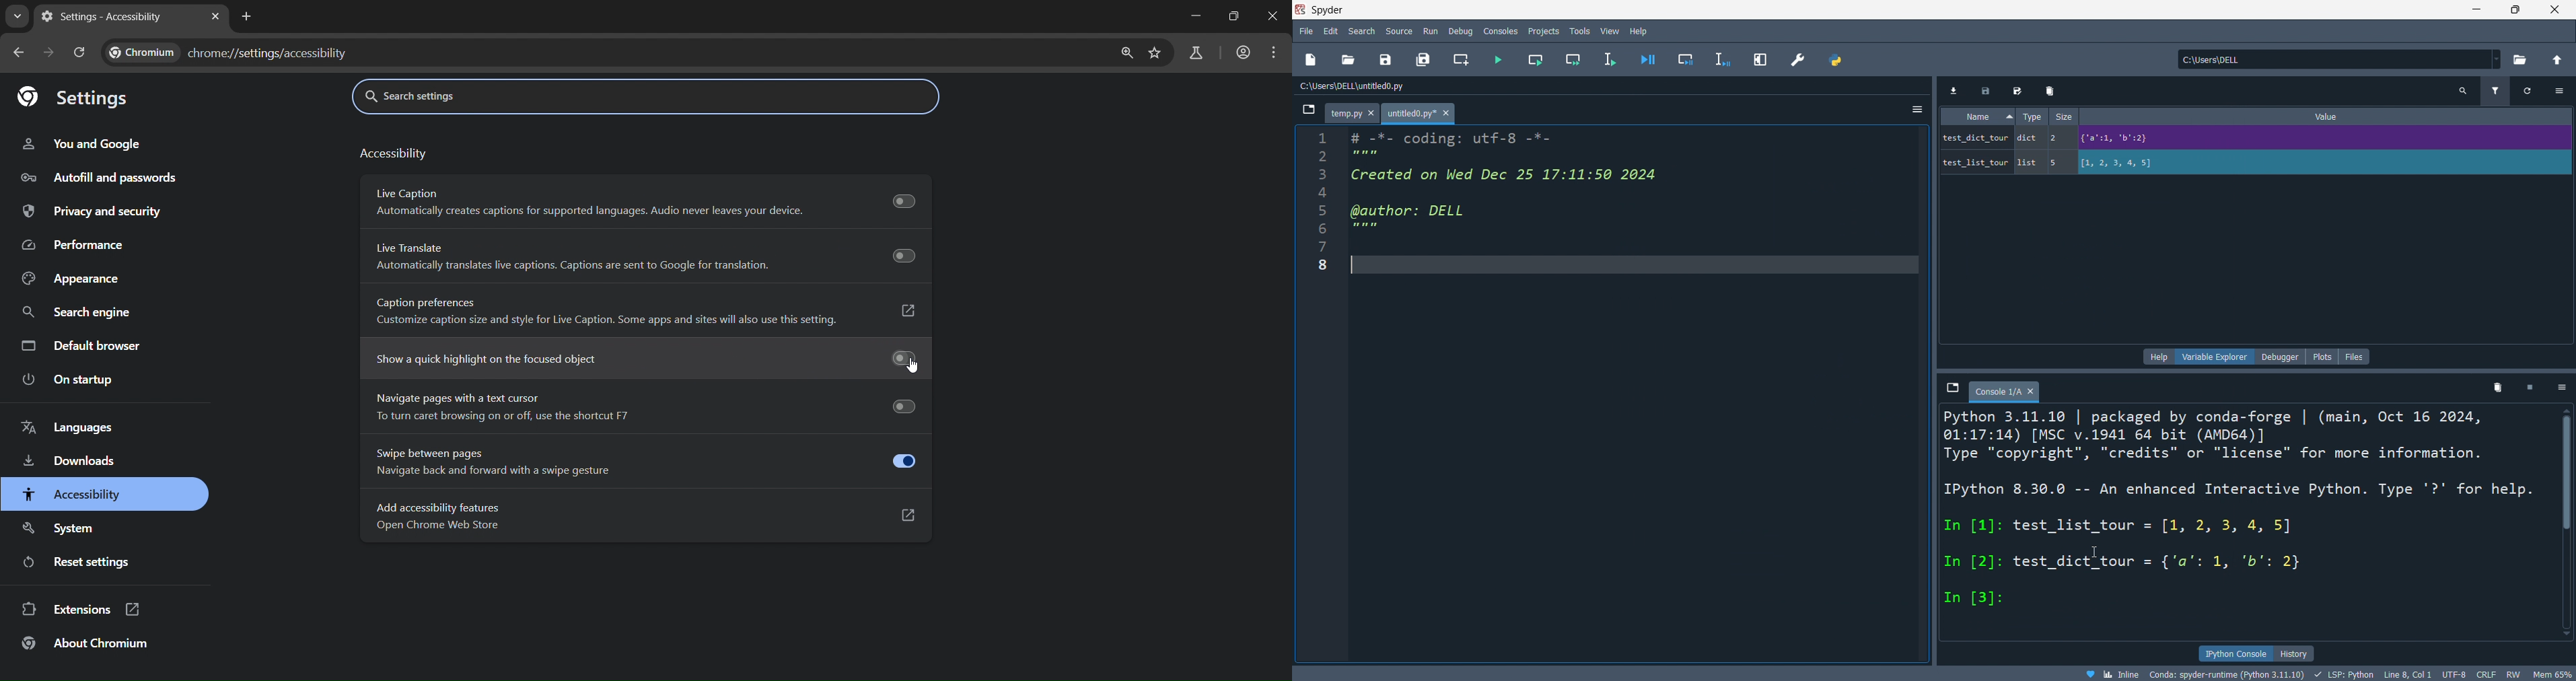  What do you see at coordinates (83, 643) in the screenshot?
I see `about chromium` at bounding box center [83, 643].